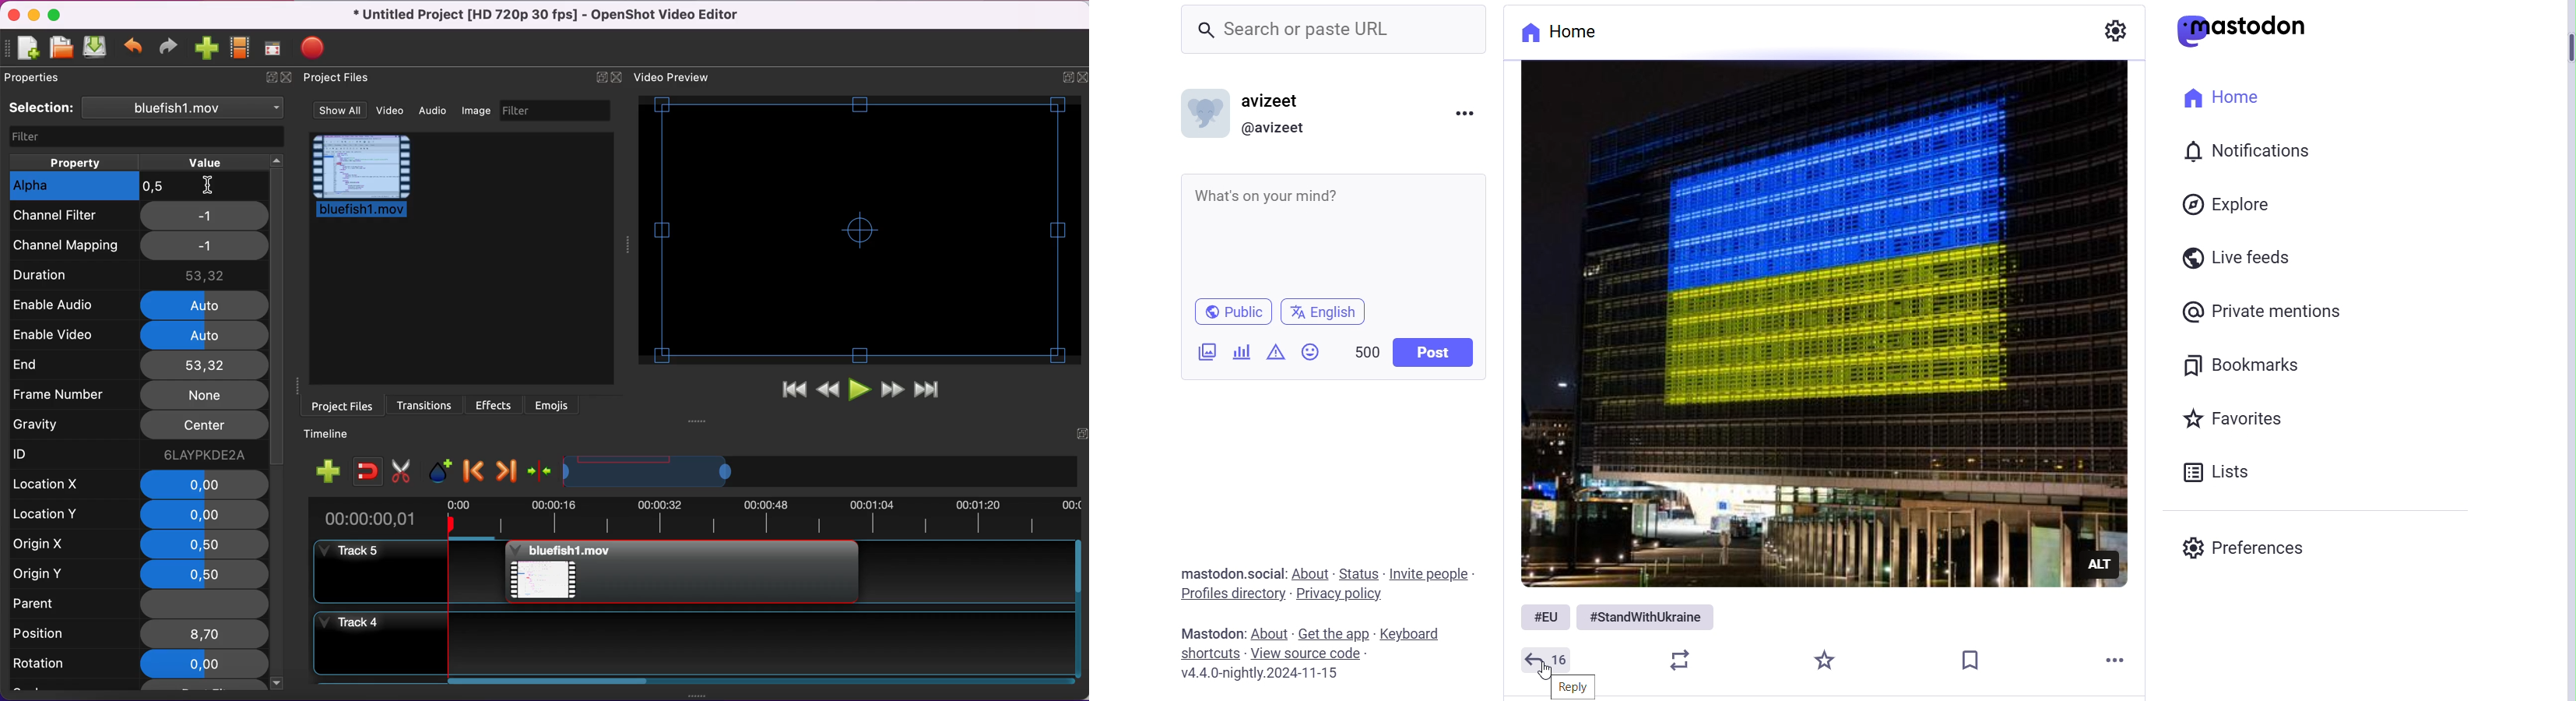 The height and width of the screenshot is (728, 2576). I want to click on More, so click(2119, 660).